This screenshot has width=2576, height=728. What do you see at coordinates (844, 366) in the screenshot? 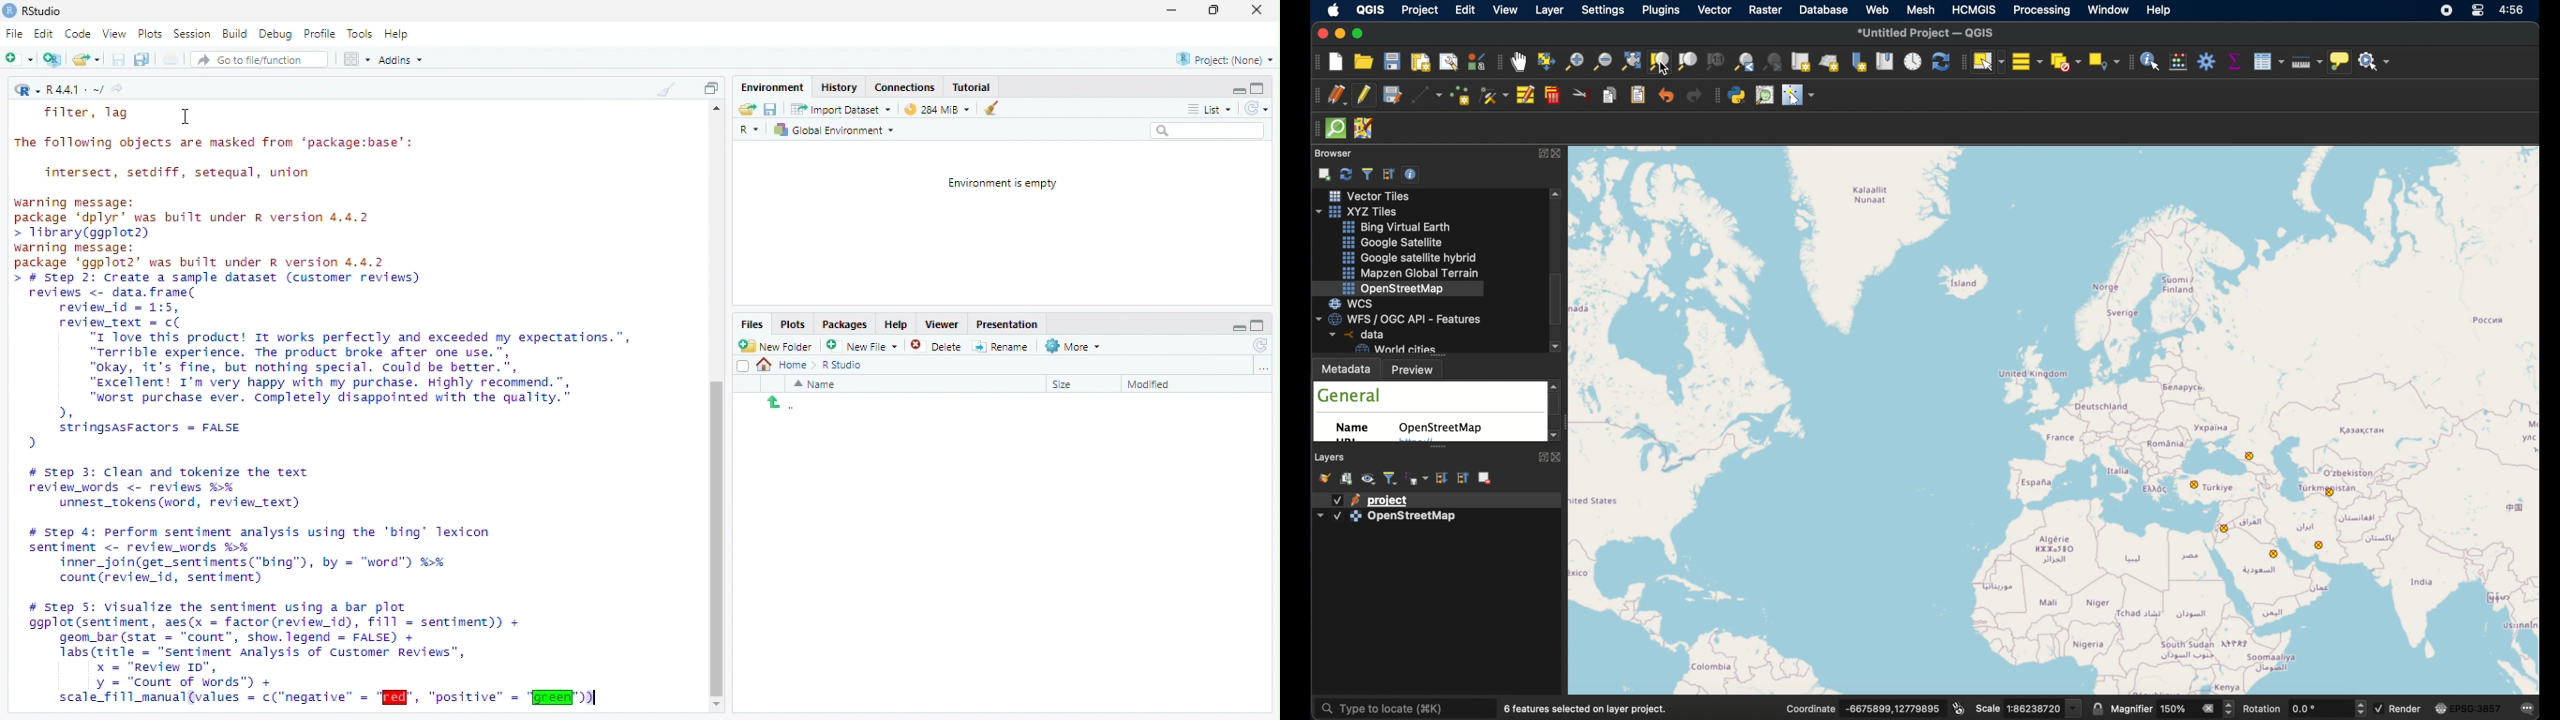
I see `R Studio` at bounding box center [844, 366].